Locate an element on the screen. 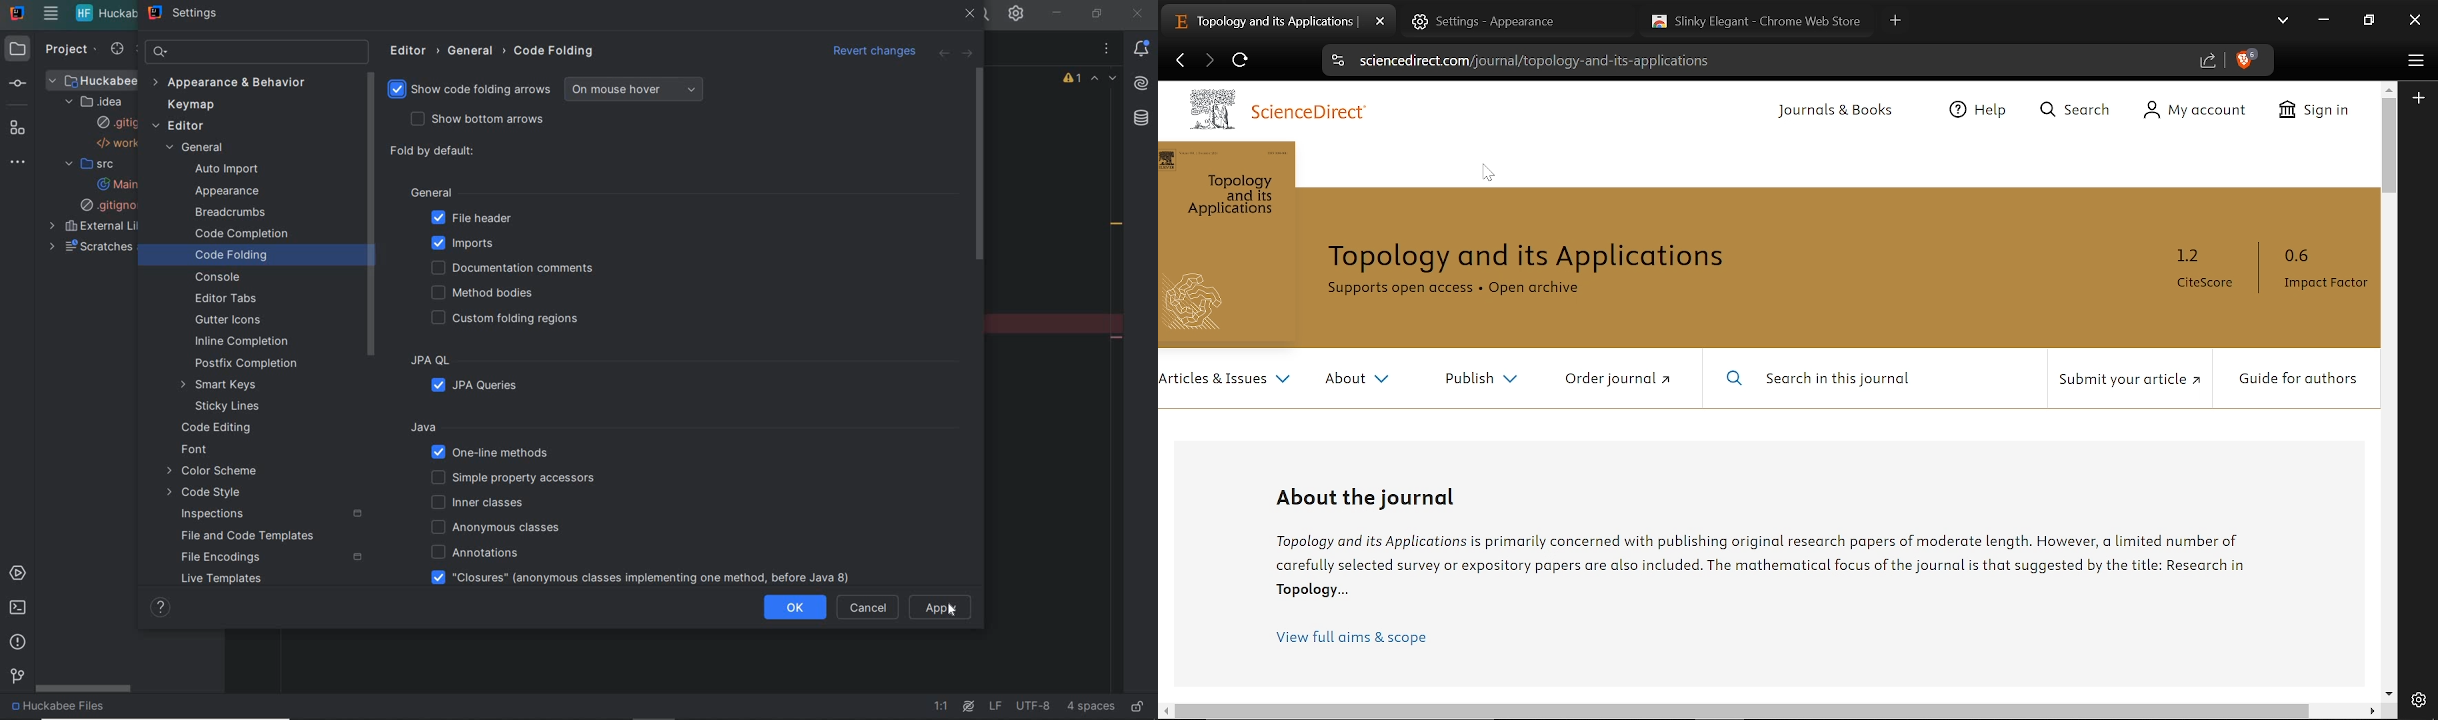  forward is located at coordinates (971, 52).